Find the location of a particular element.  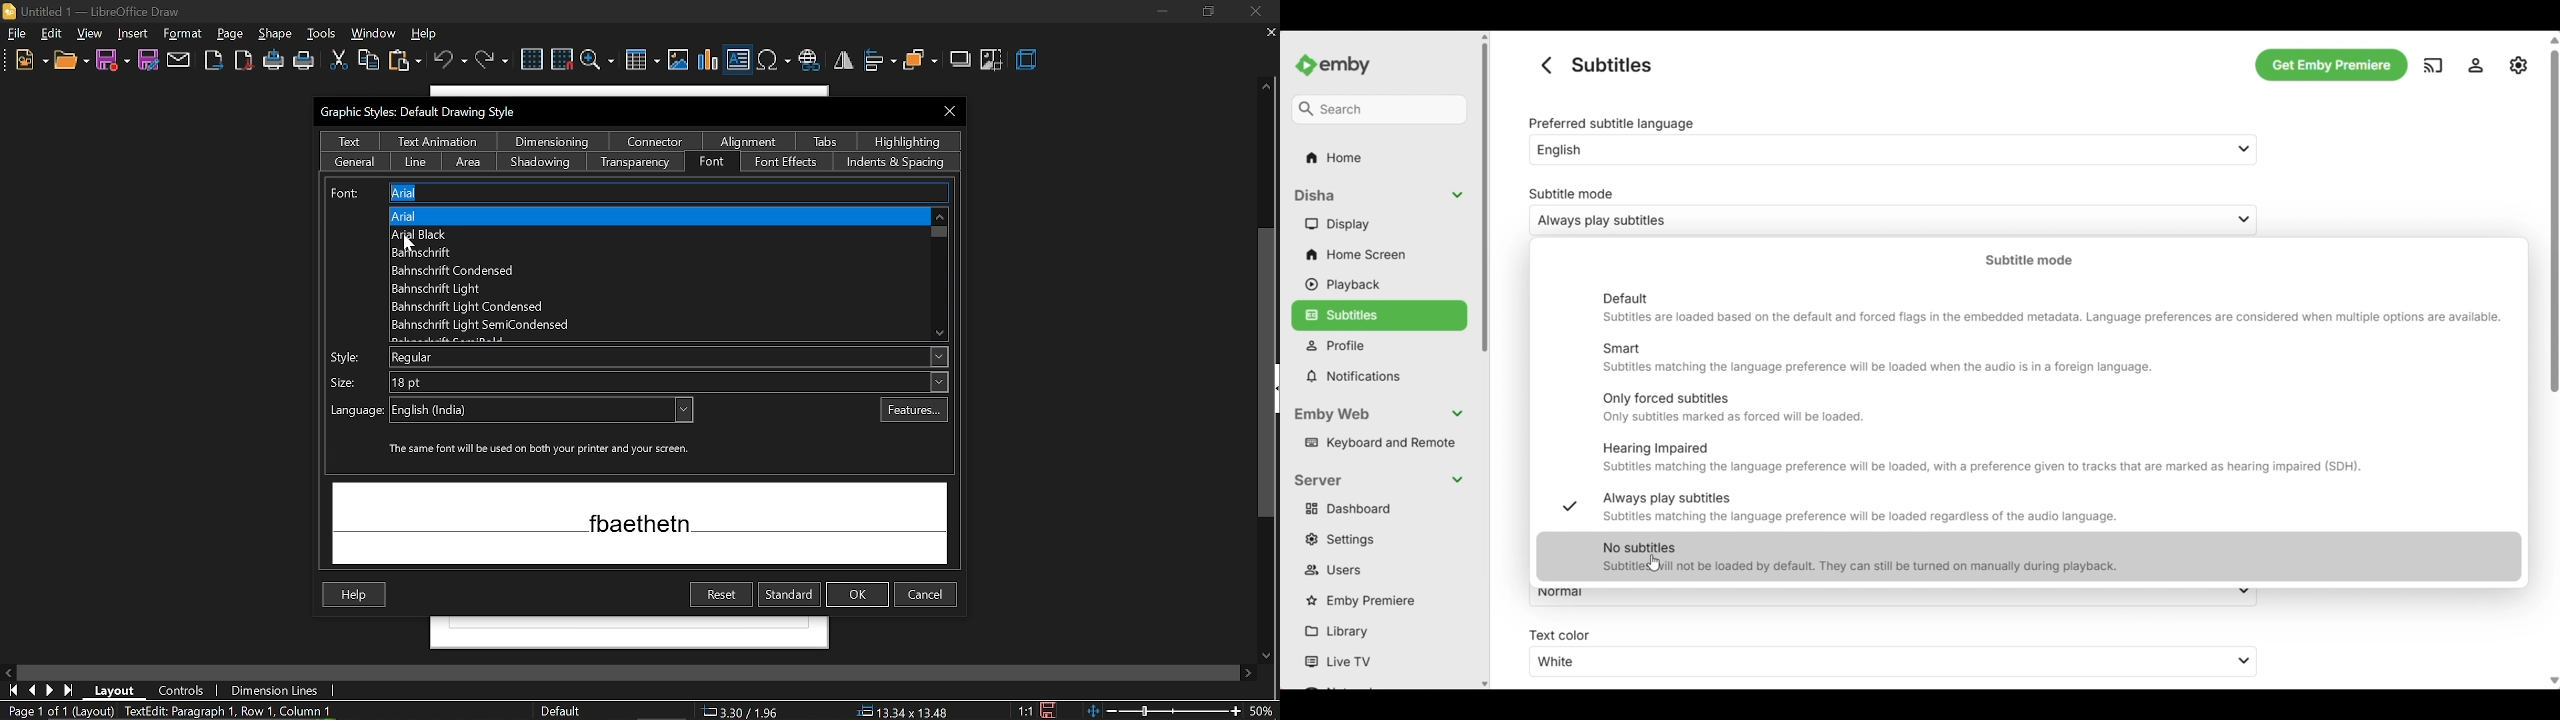

Profile is located at coordinates (1383, 348).